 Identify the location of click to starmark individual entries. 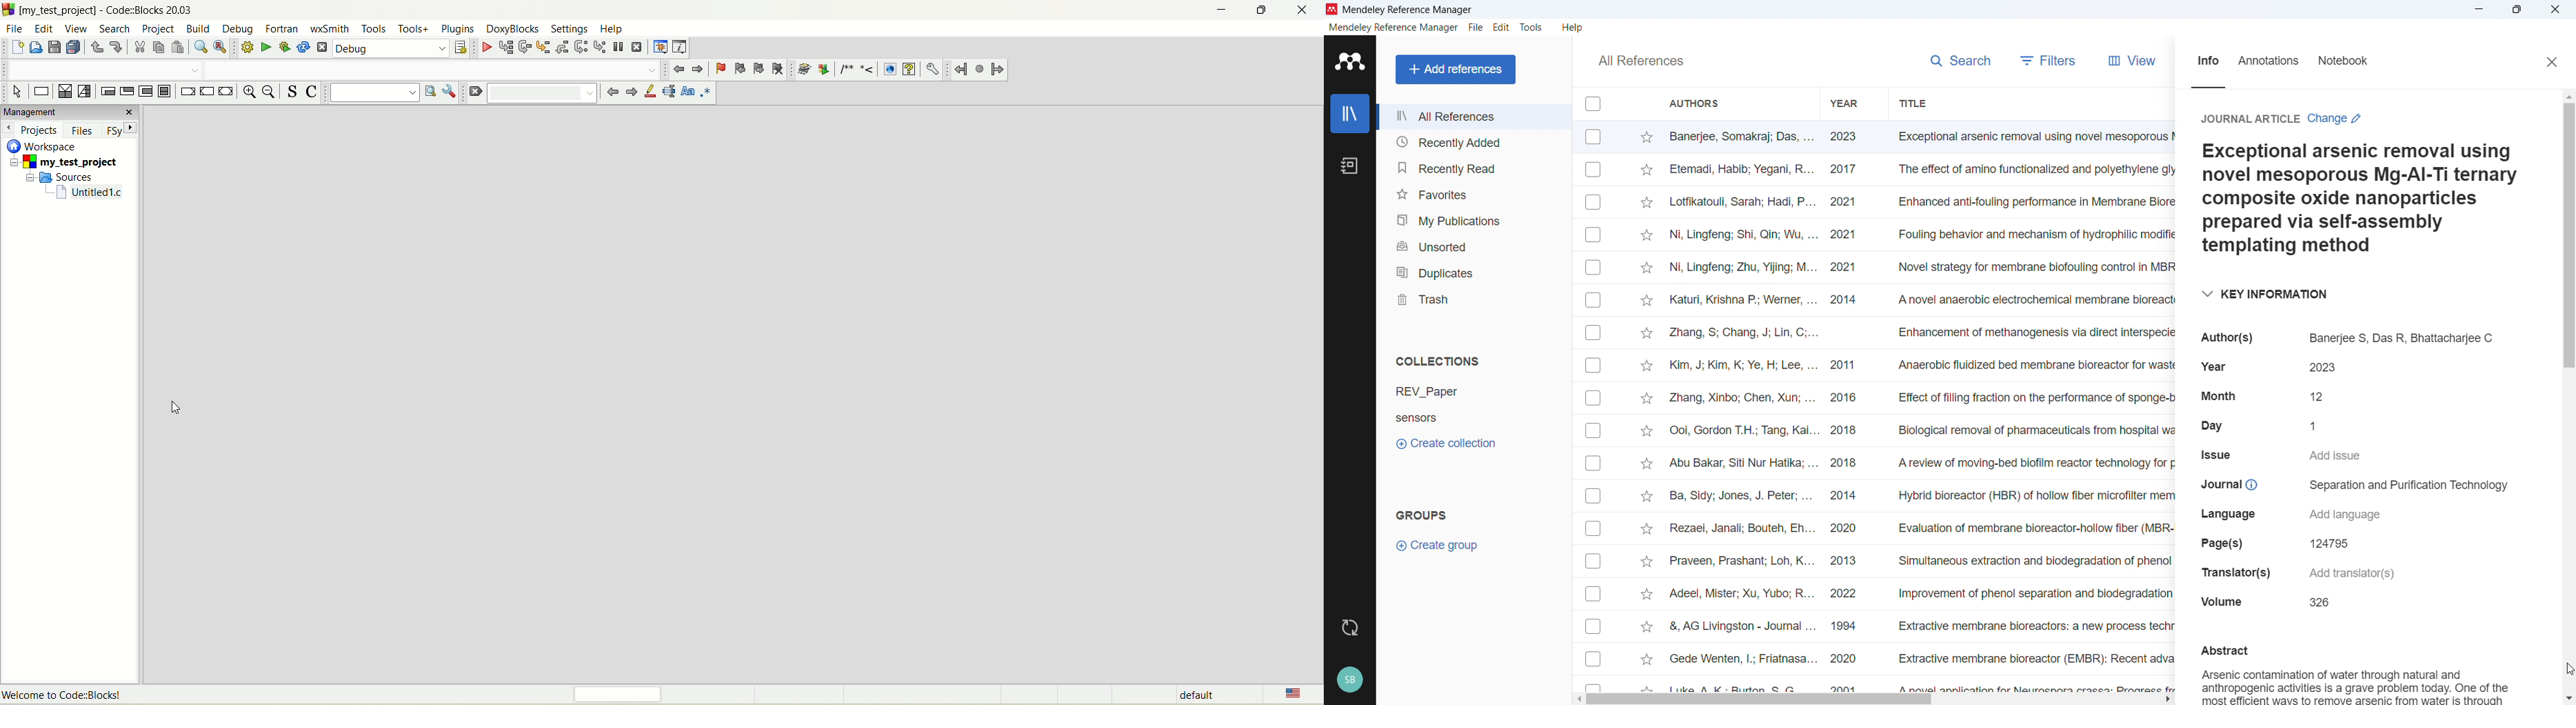
(1647, 463).